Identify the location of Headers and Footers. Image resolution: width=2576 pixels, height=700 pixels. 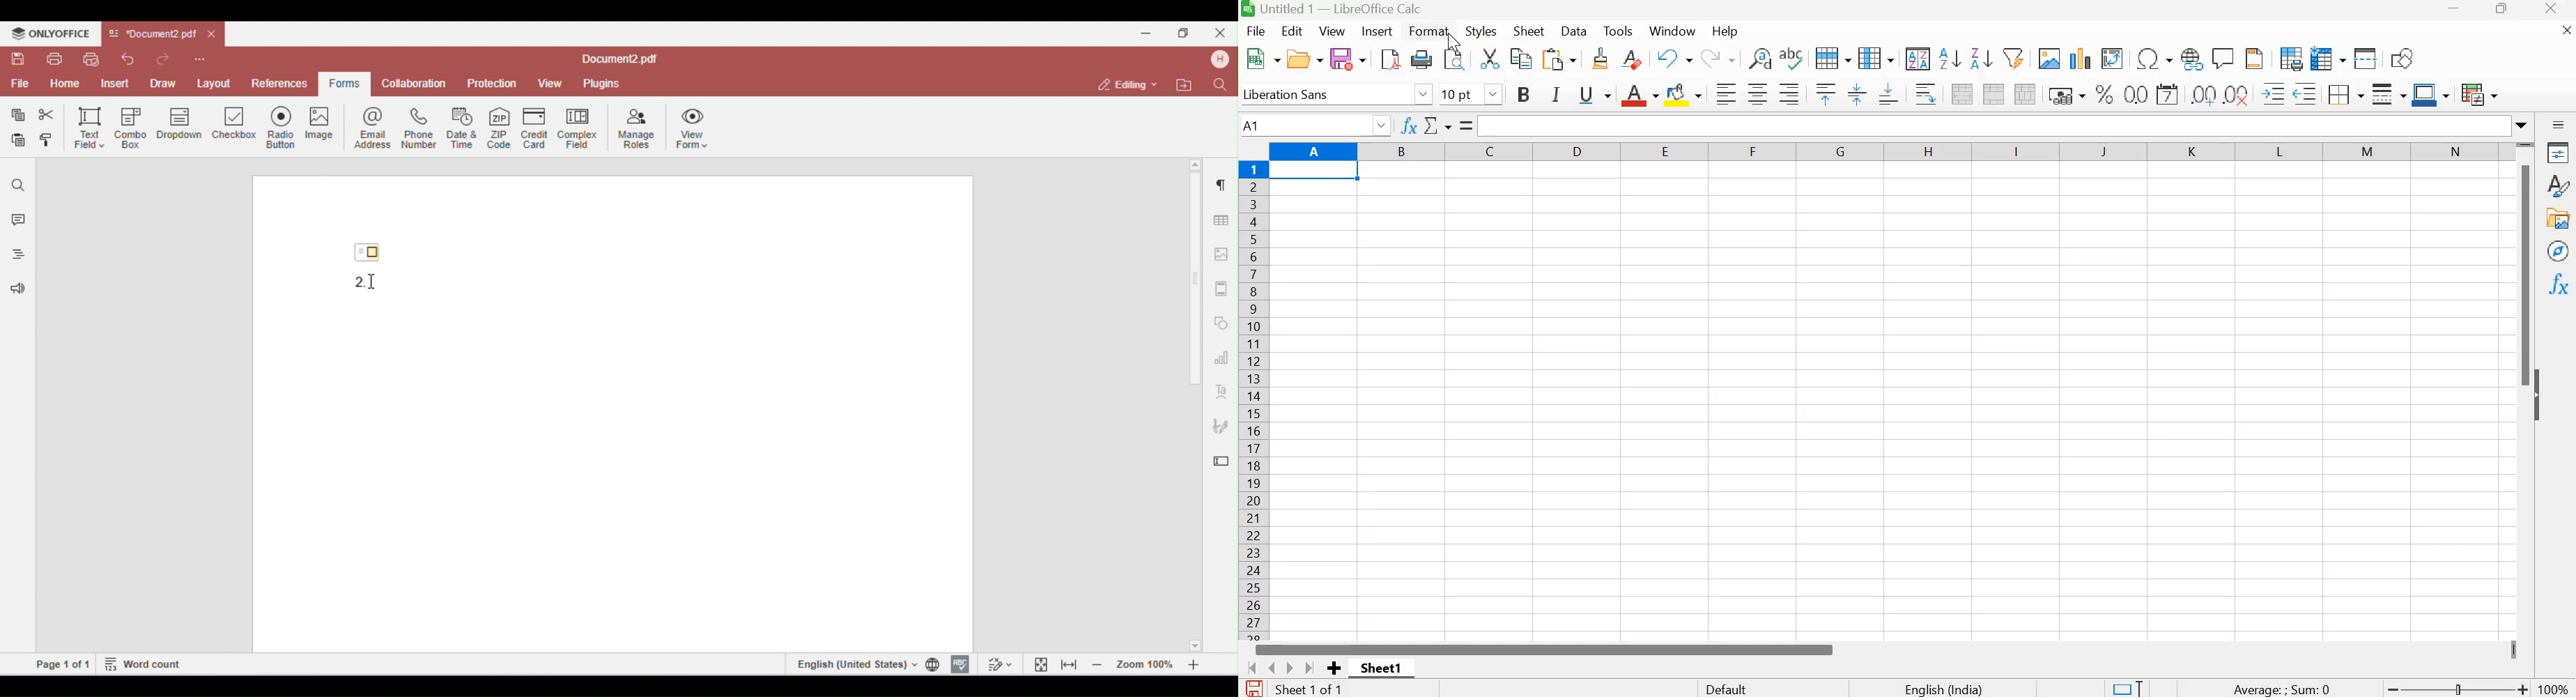
(2253, 58).